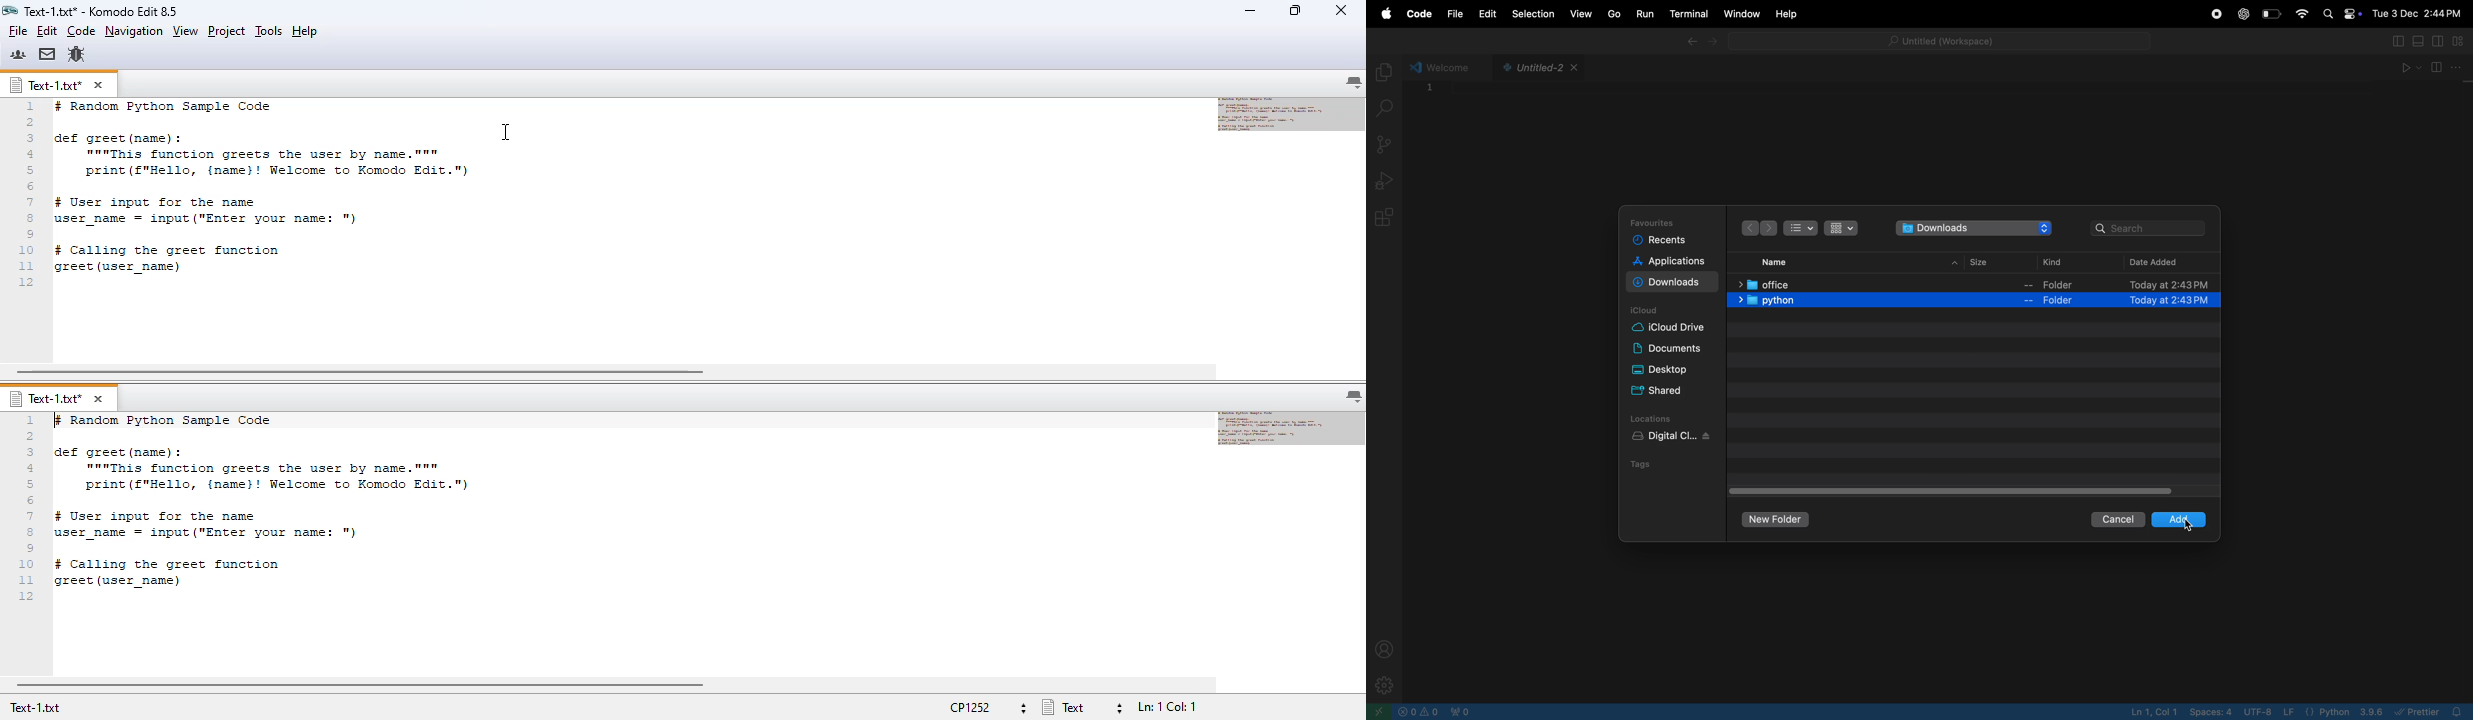 The height and width of the screenshot is (728, 2492). Describe the element at coordinates (2339, 12) in the screenshot. I see `apple widgets` at that location.